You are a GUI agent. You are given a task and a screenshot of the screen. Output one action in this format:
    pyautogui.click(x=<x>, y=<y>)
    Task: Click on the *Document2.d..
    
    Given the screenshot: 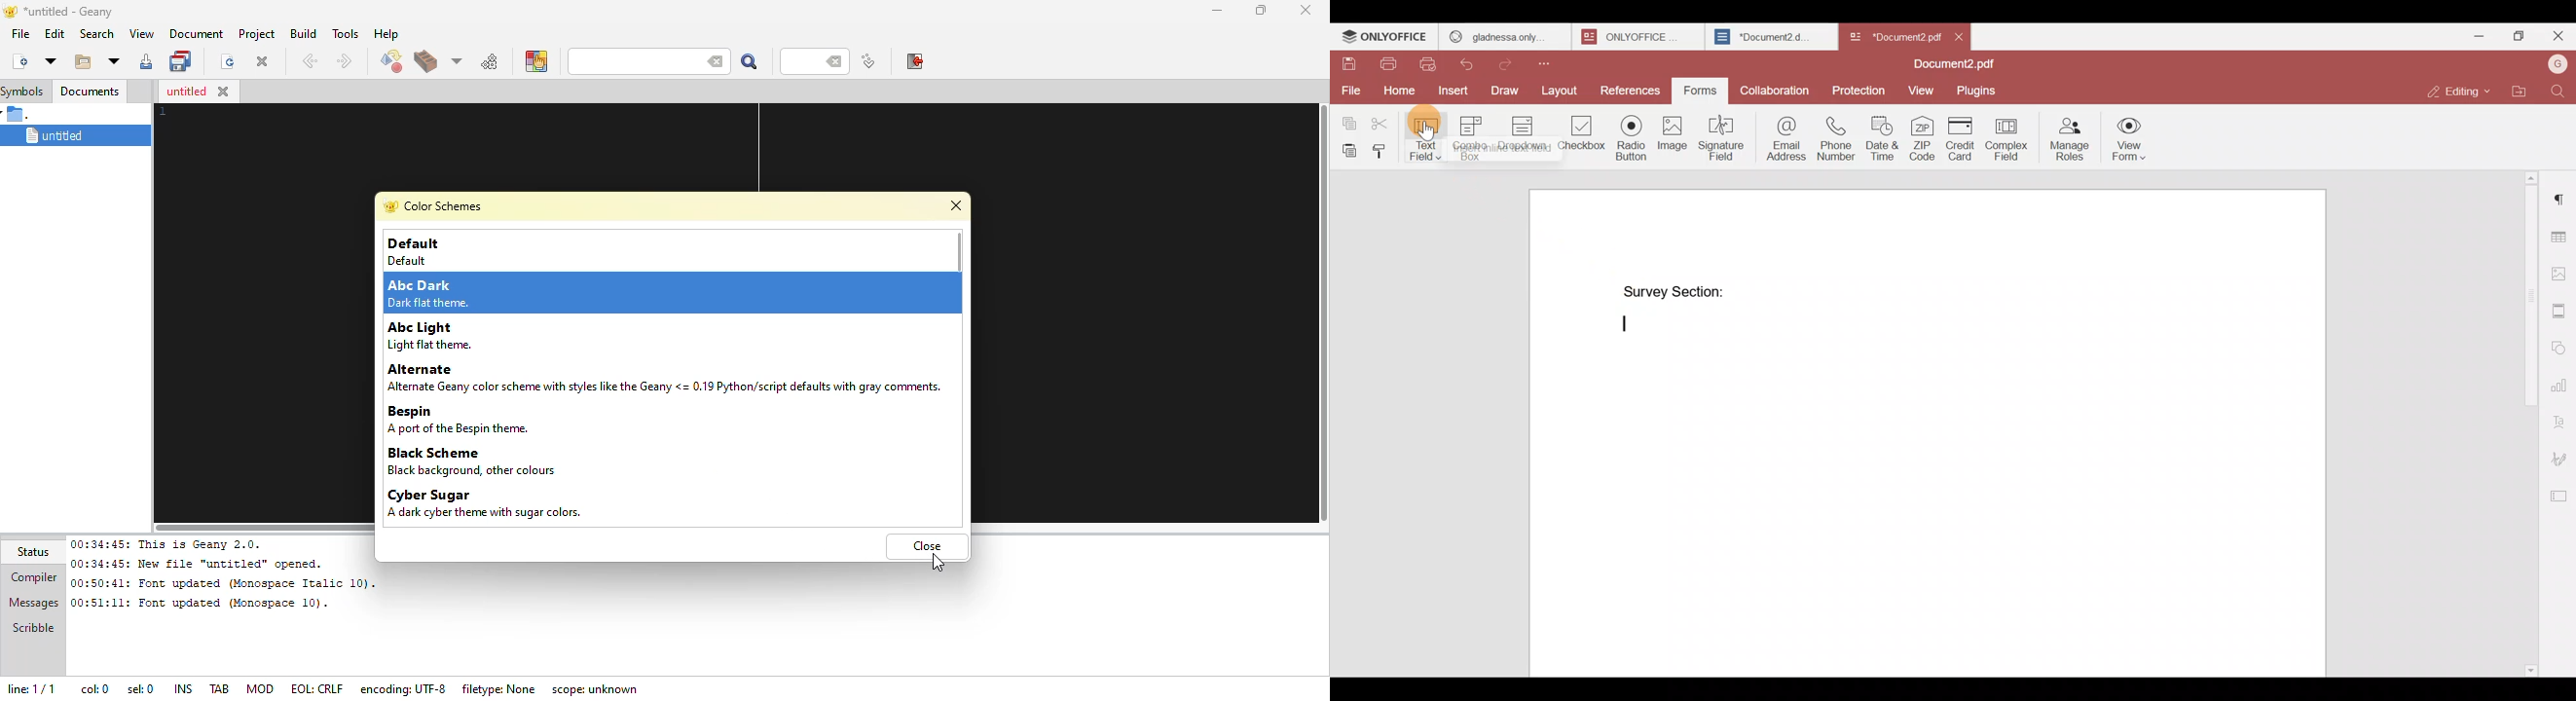 What is the action you would take?
    pyautogui.click(x=1763, y=35)
    